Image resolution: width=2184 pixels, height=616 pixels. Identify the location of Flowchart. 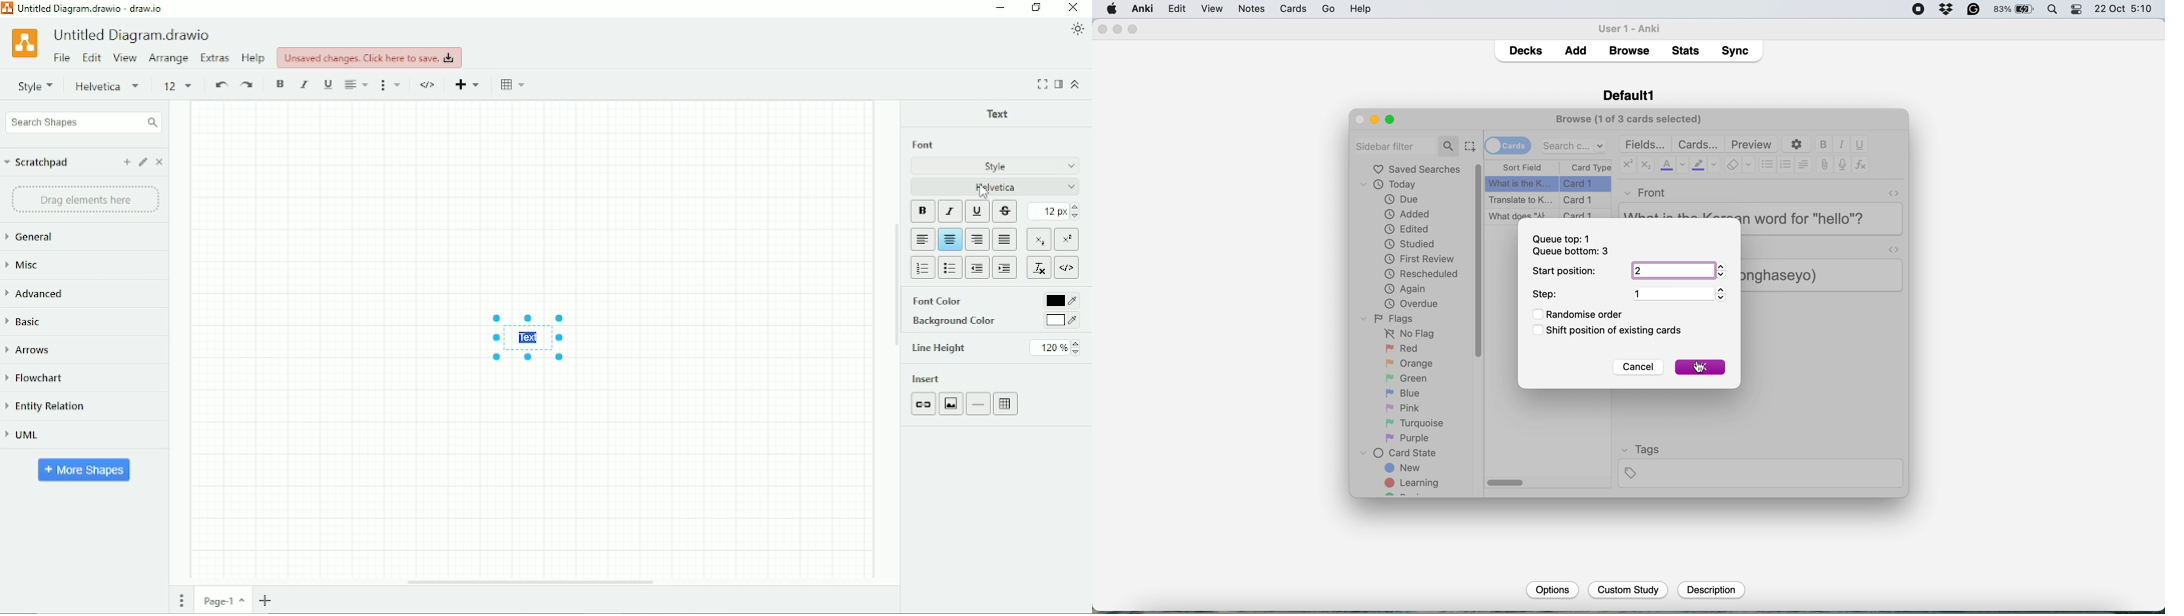
(40, 378).